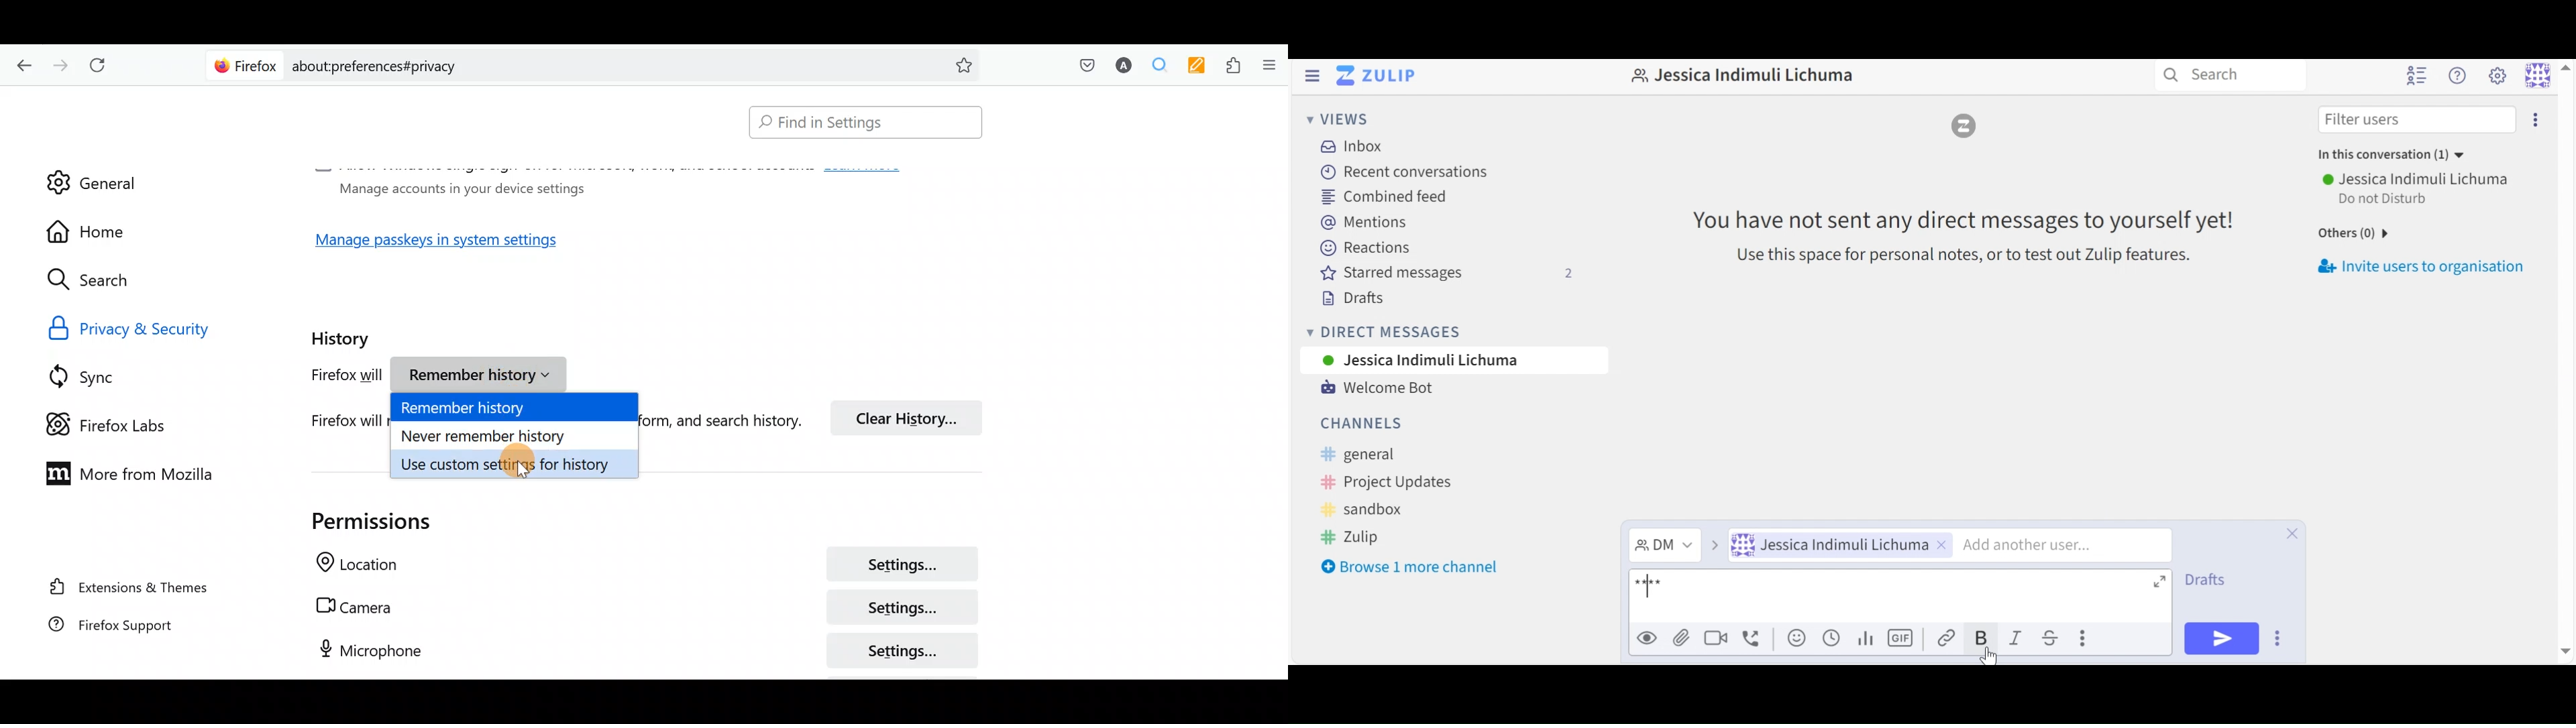  Describe the element at coordinates (2206, 581) in the screenshot. I see `Drafts` at that location.